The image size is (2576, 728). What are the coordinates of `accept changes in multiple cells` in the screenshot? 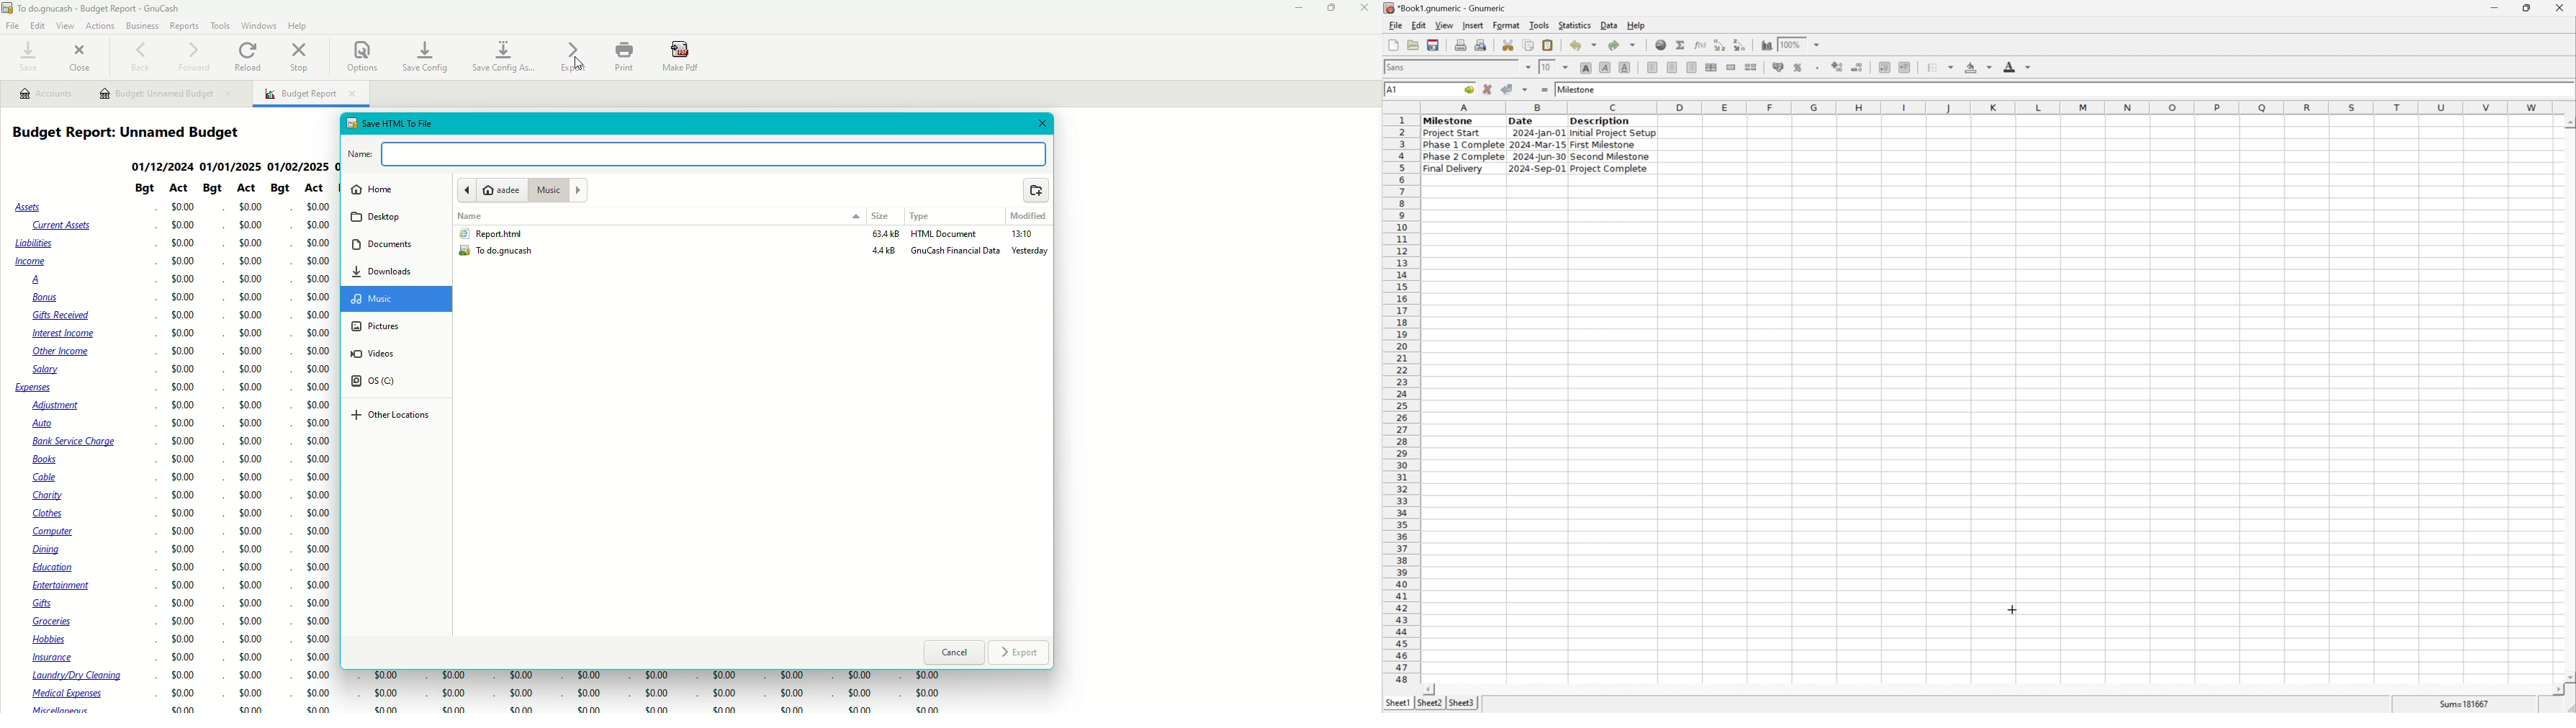 It's located at (1526, 91).